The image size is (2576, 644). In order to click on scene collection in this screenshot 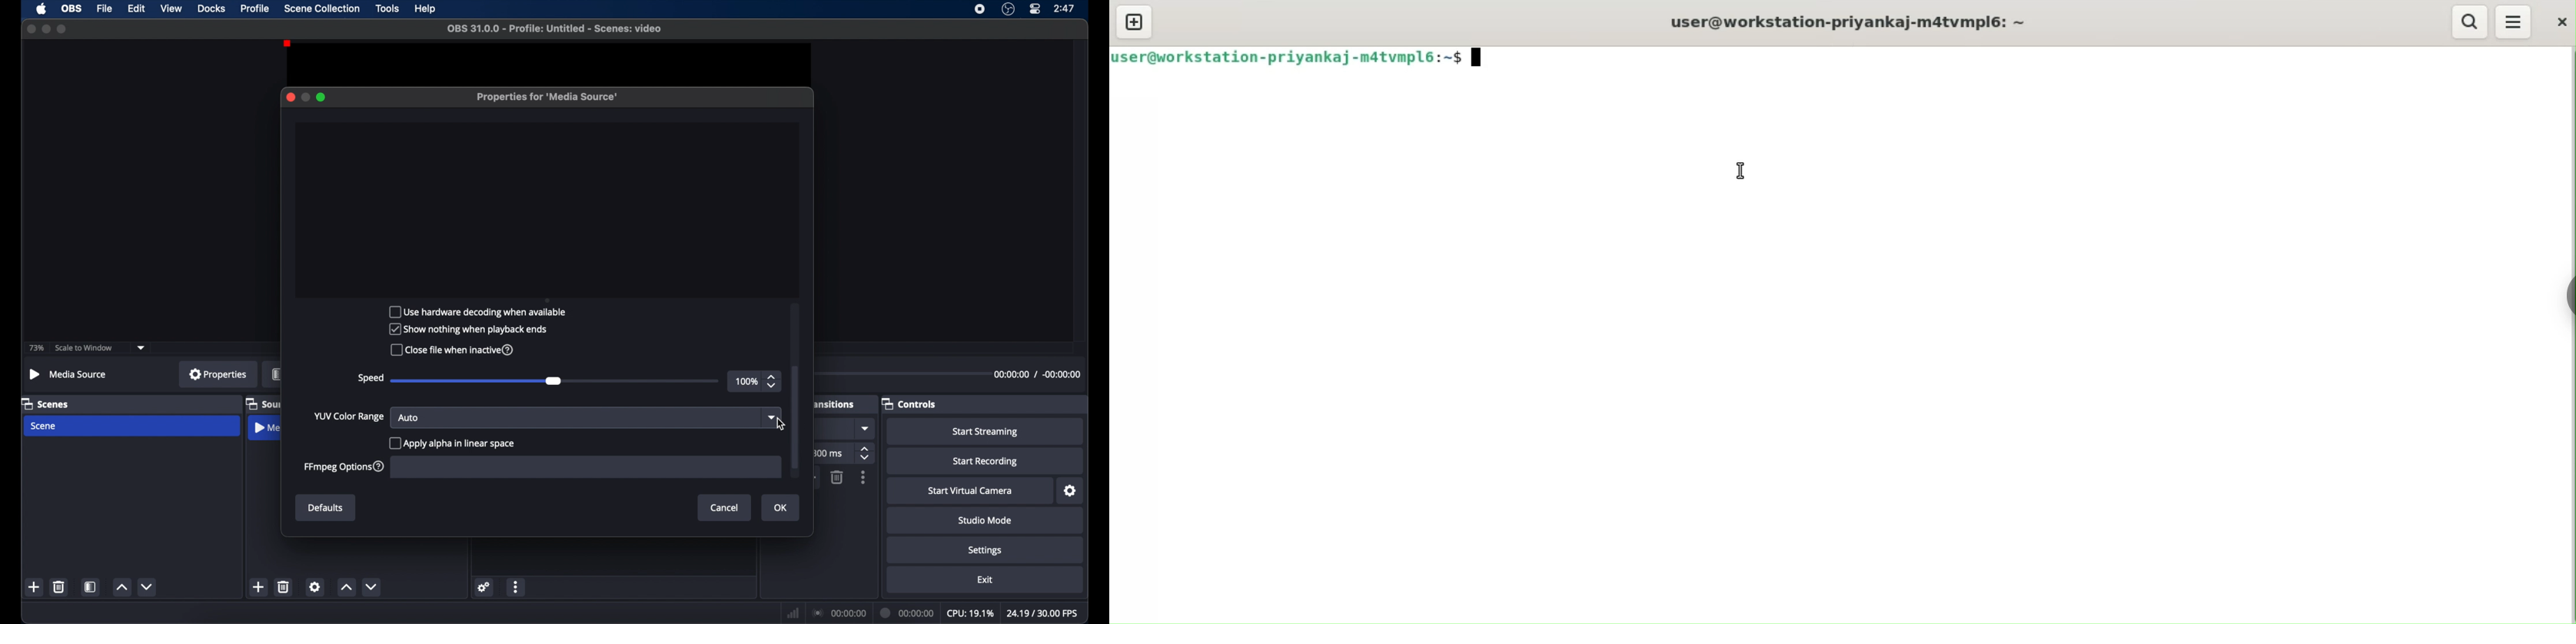, I will do `click(323, 9)`.